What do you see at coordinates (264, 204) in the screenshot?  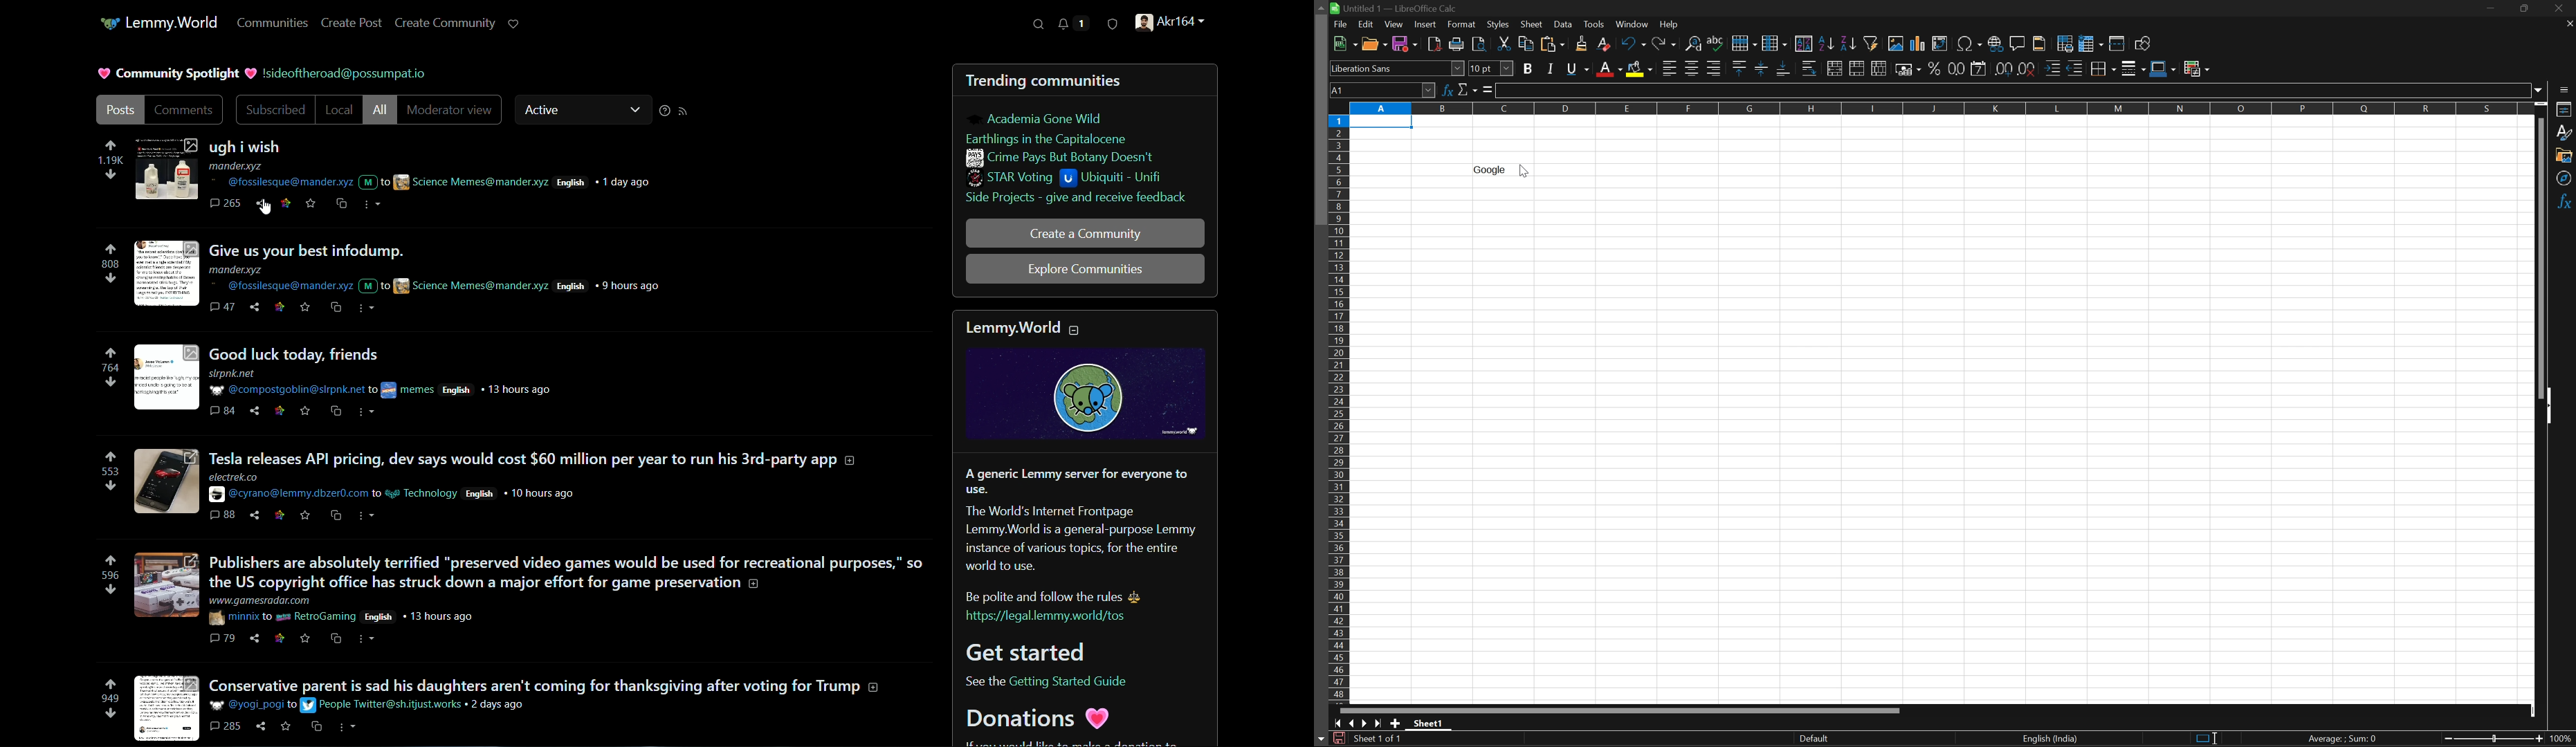 I see `share` at bounding box center [264, 204].